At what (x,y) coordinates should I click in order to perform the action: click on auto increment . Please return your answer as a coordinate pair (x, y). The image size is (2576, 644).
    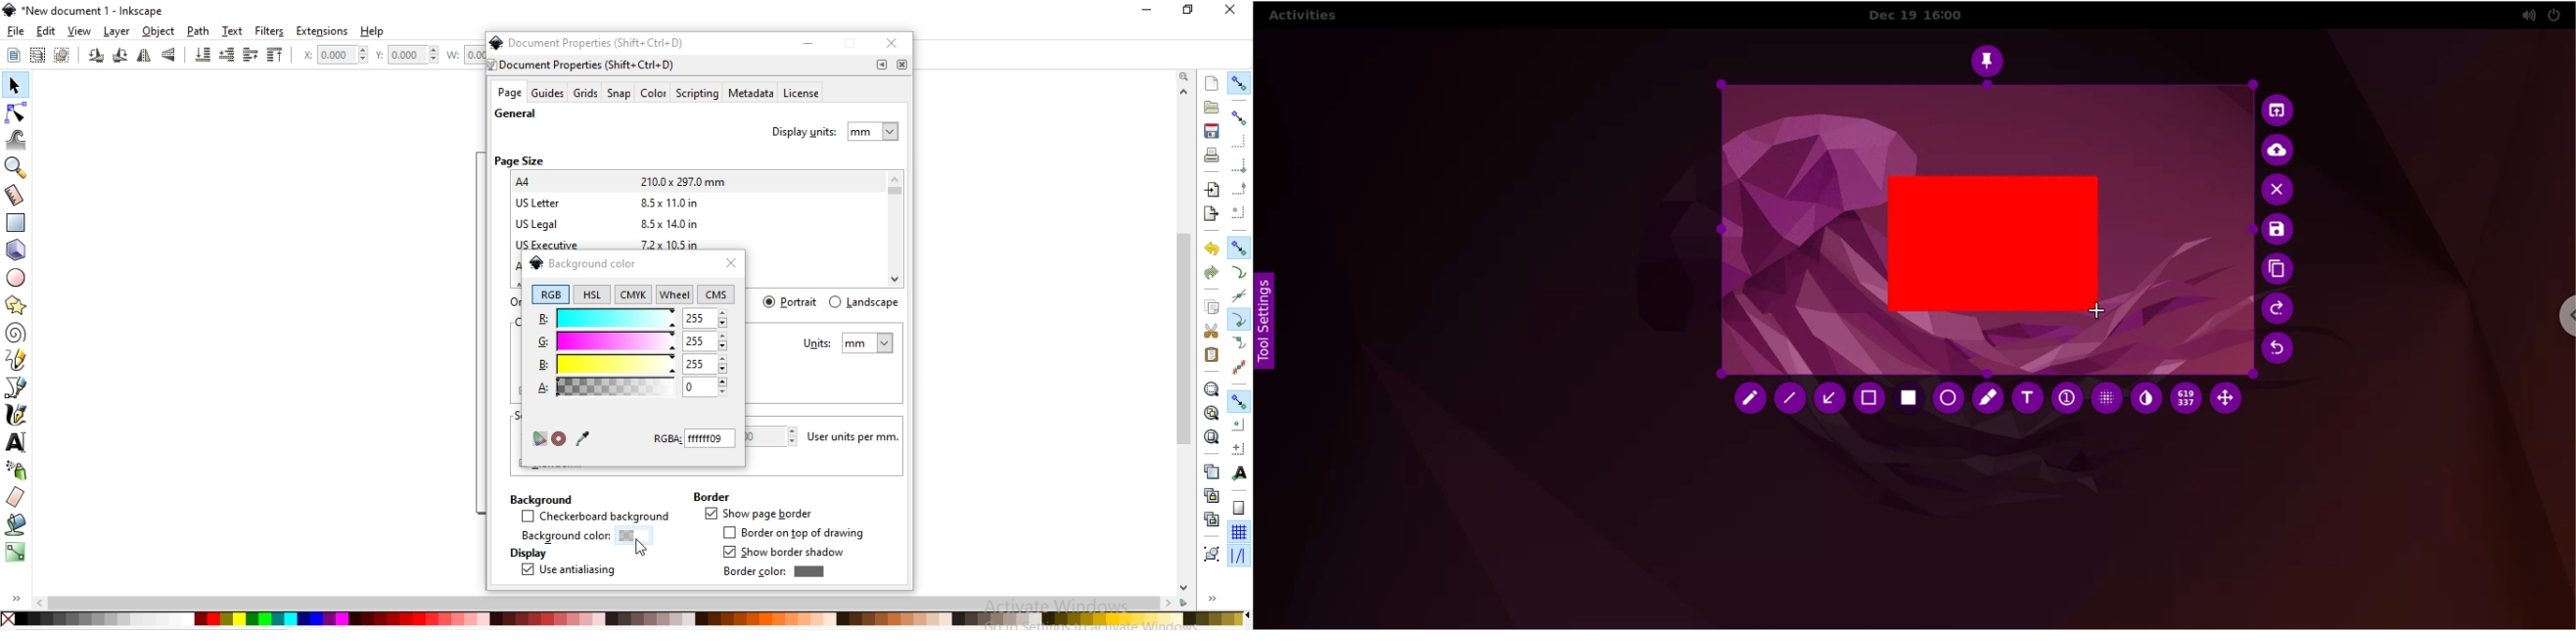
    Looking at the image, I should click on (2064, 401).